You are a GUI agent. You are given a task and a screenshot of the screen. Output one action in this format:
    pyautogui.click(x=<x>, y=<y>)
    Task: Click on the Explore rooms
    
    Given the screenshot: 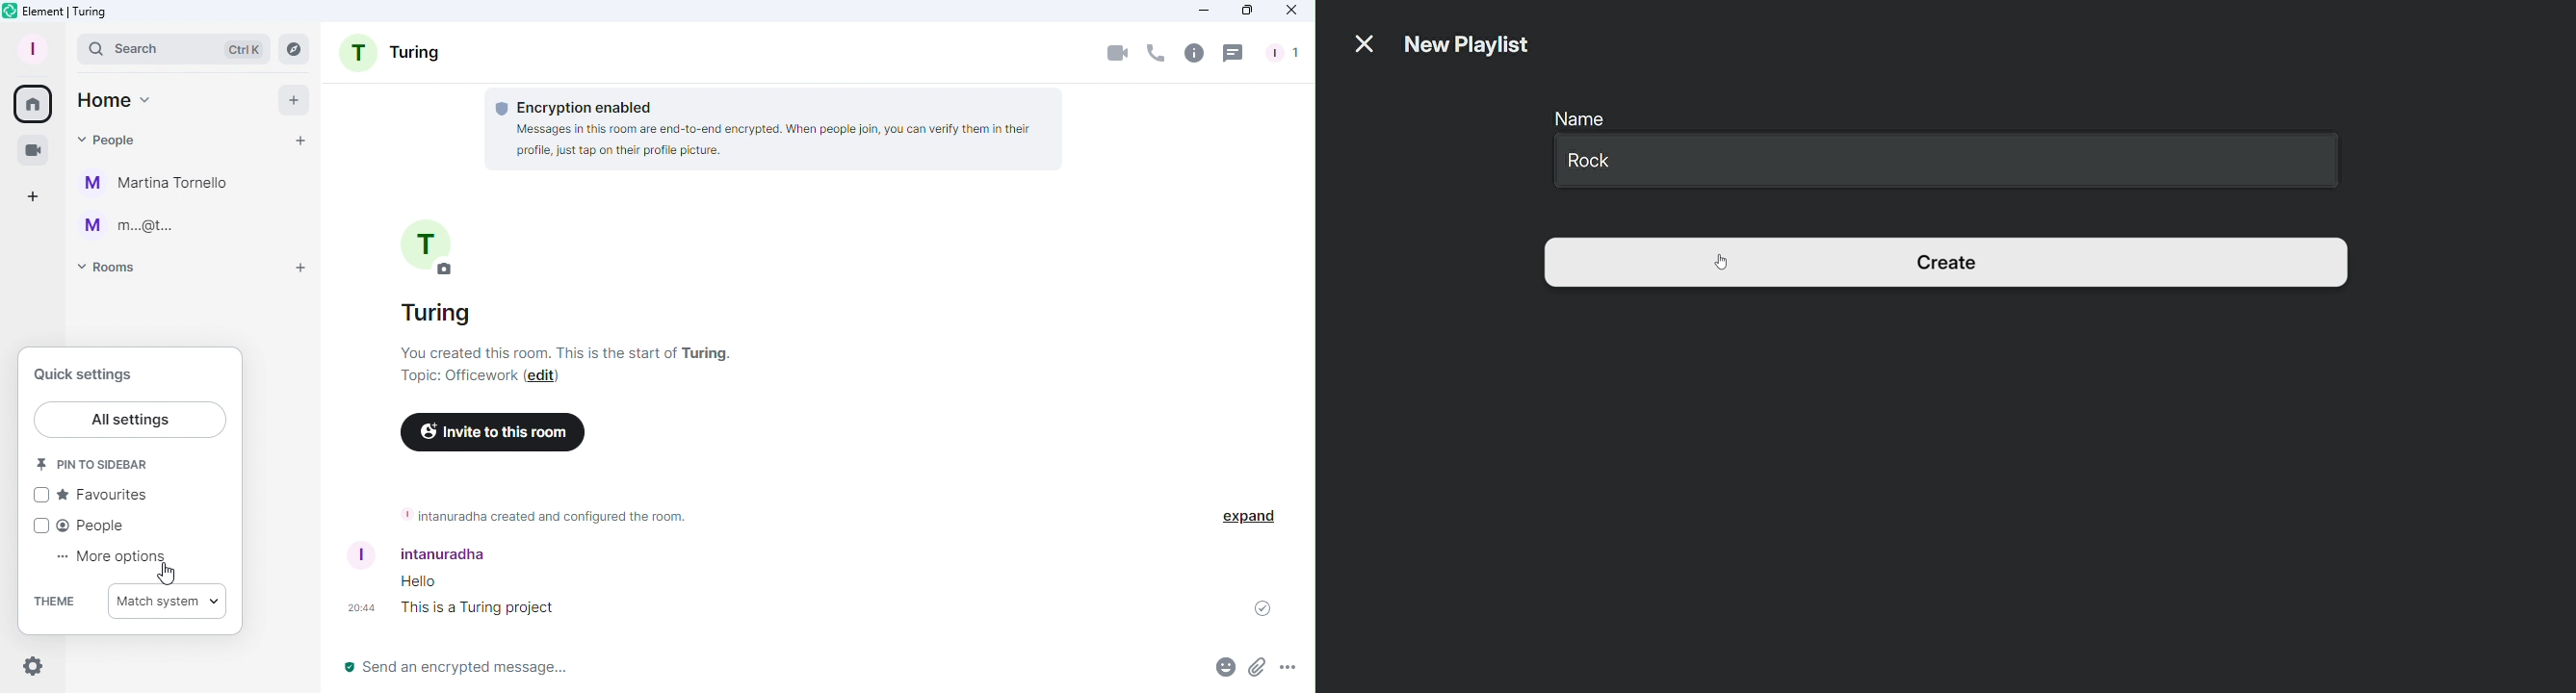 What is the action you would take?
    pyautogui.click(x=290, y=46)
    